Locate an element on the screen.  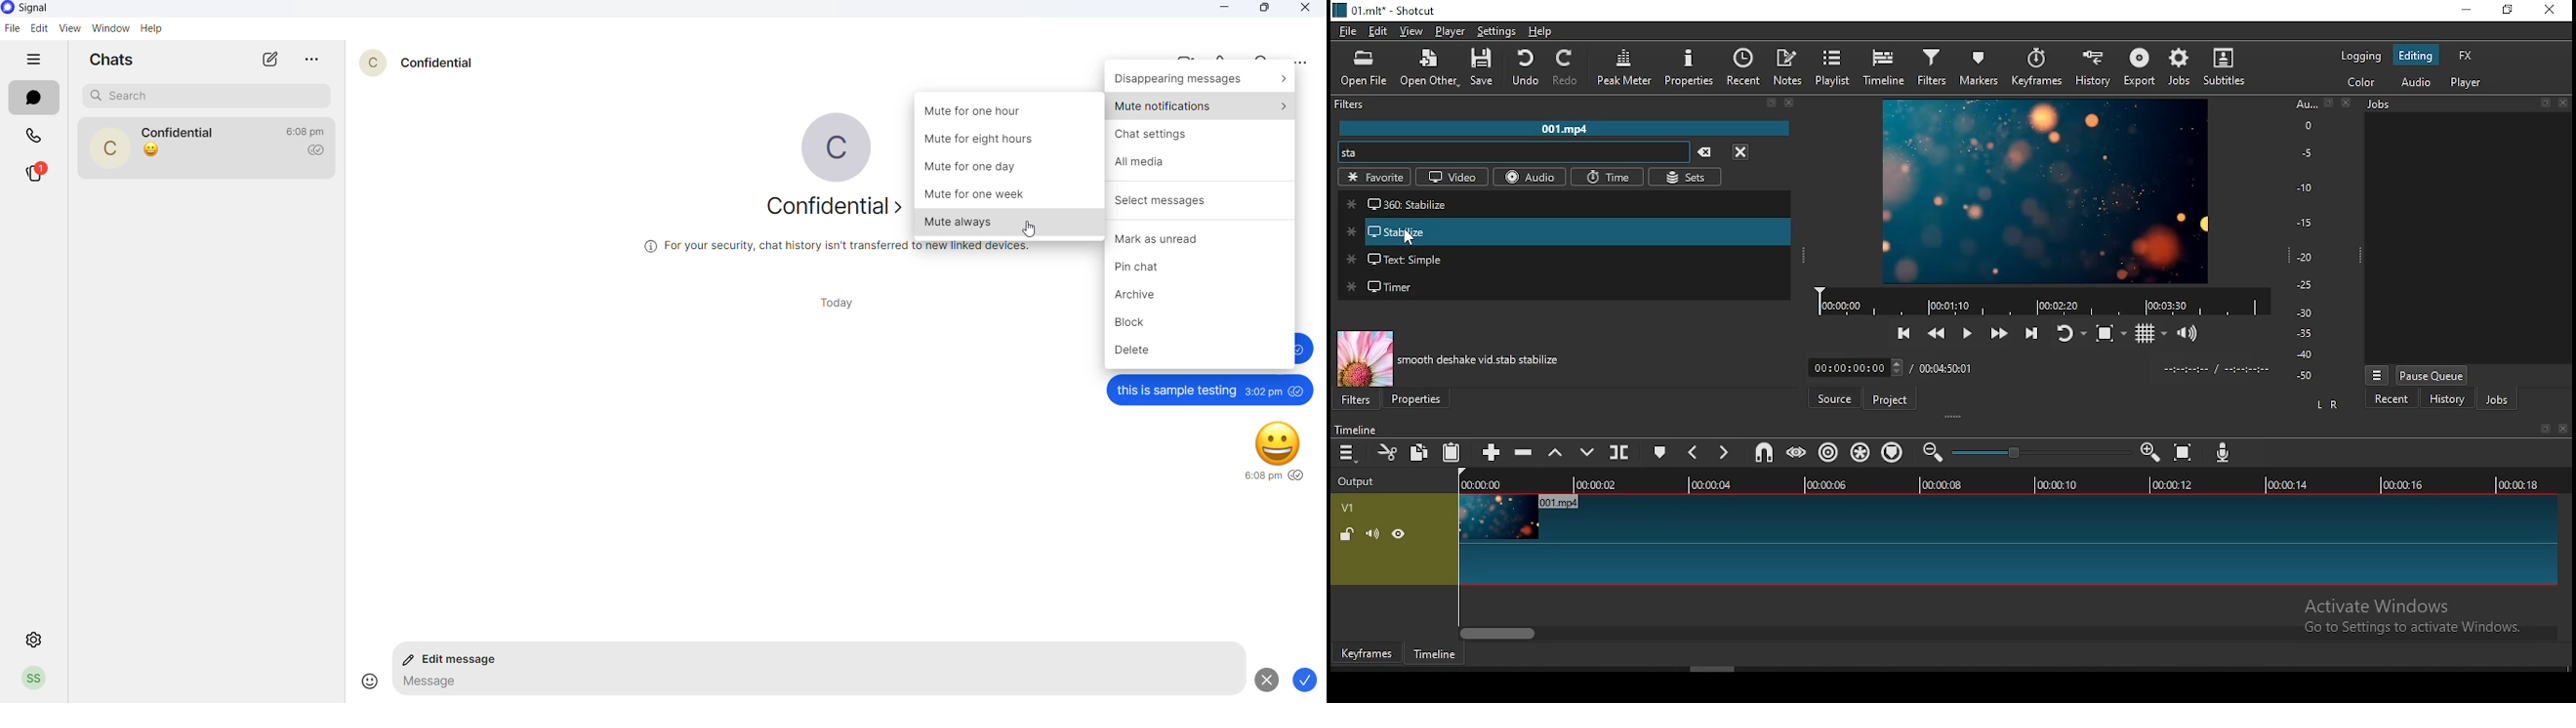
profile picture is located at coordinates (35, 679).